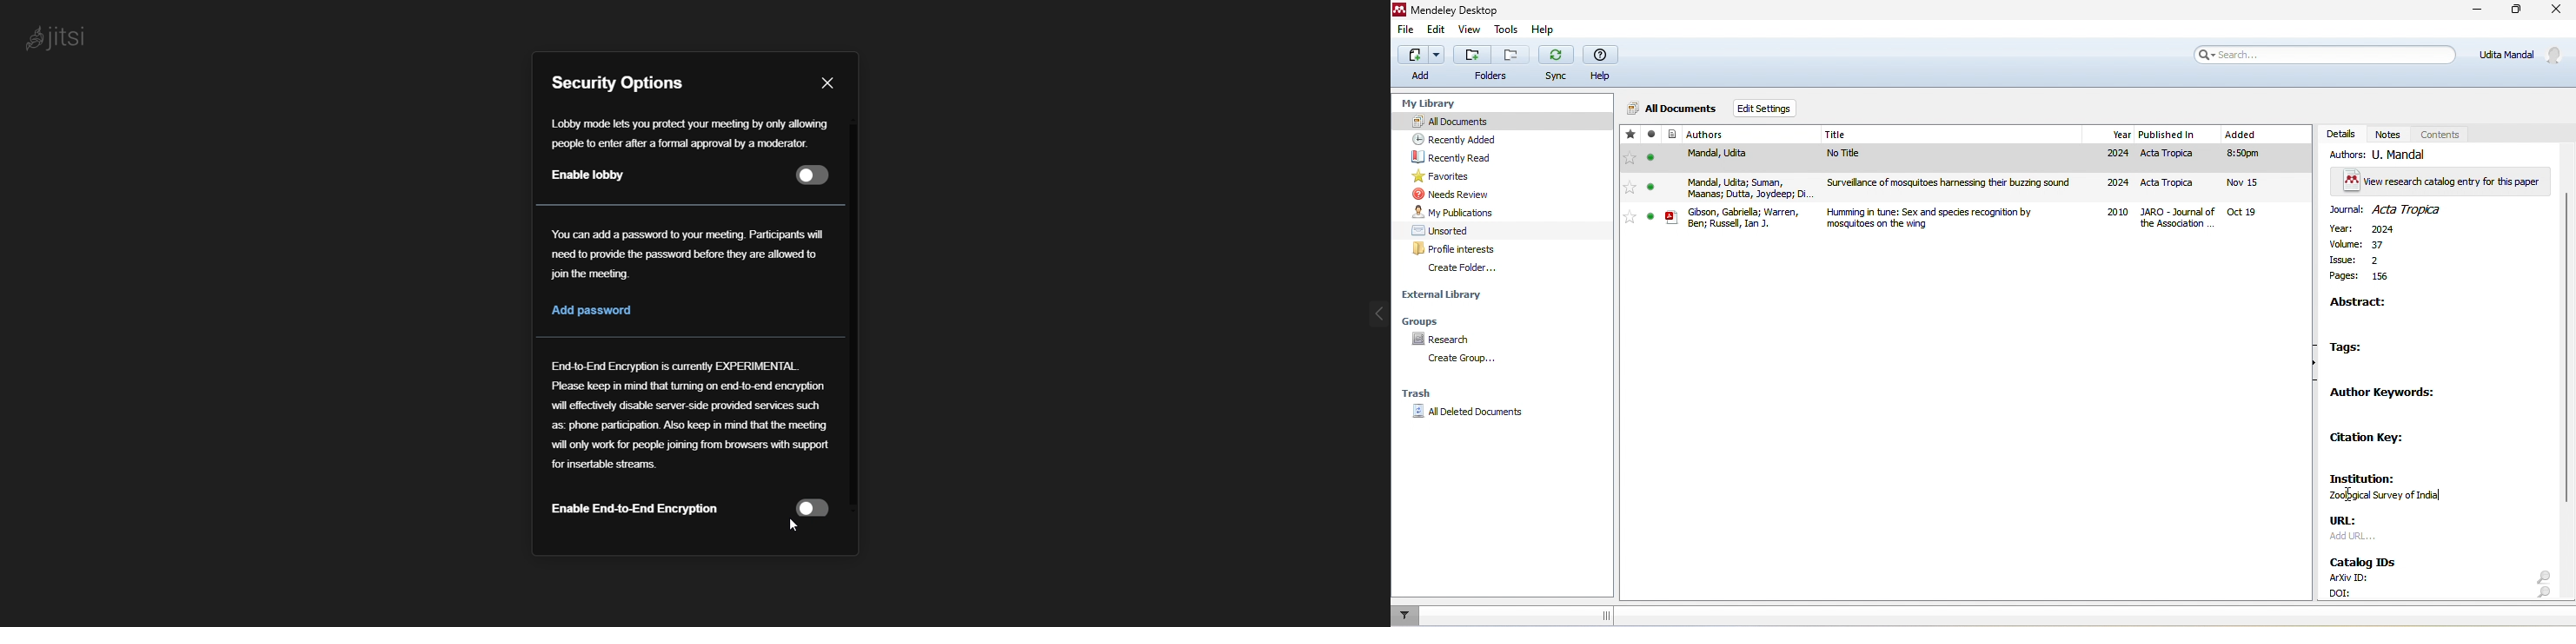 The height and width of the screenshot is (644, 2576). Describe the element at coordinates (2324, 55) in the screenshot. I see `search bar` at that location.